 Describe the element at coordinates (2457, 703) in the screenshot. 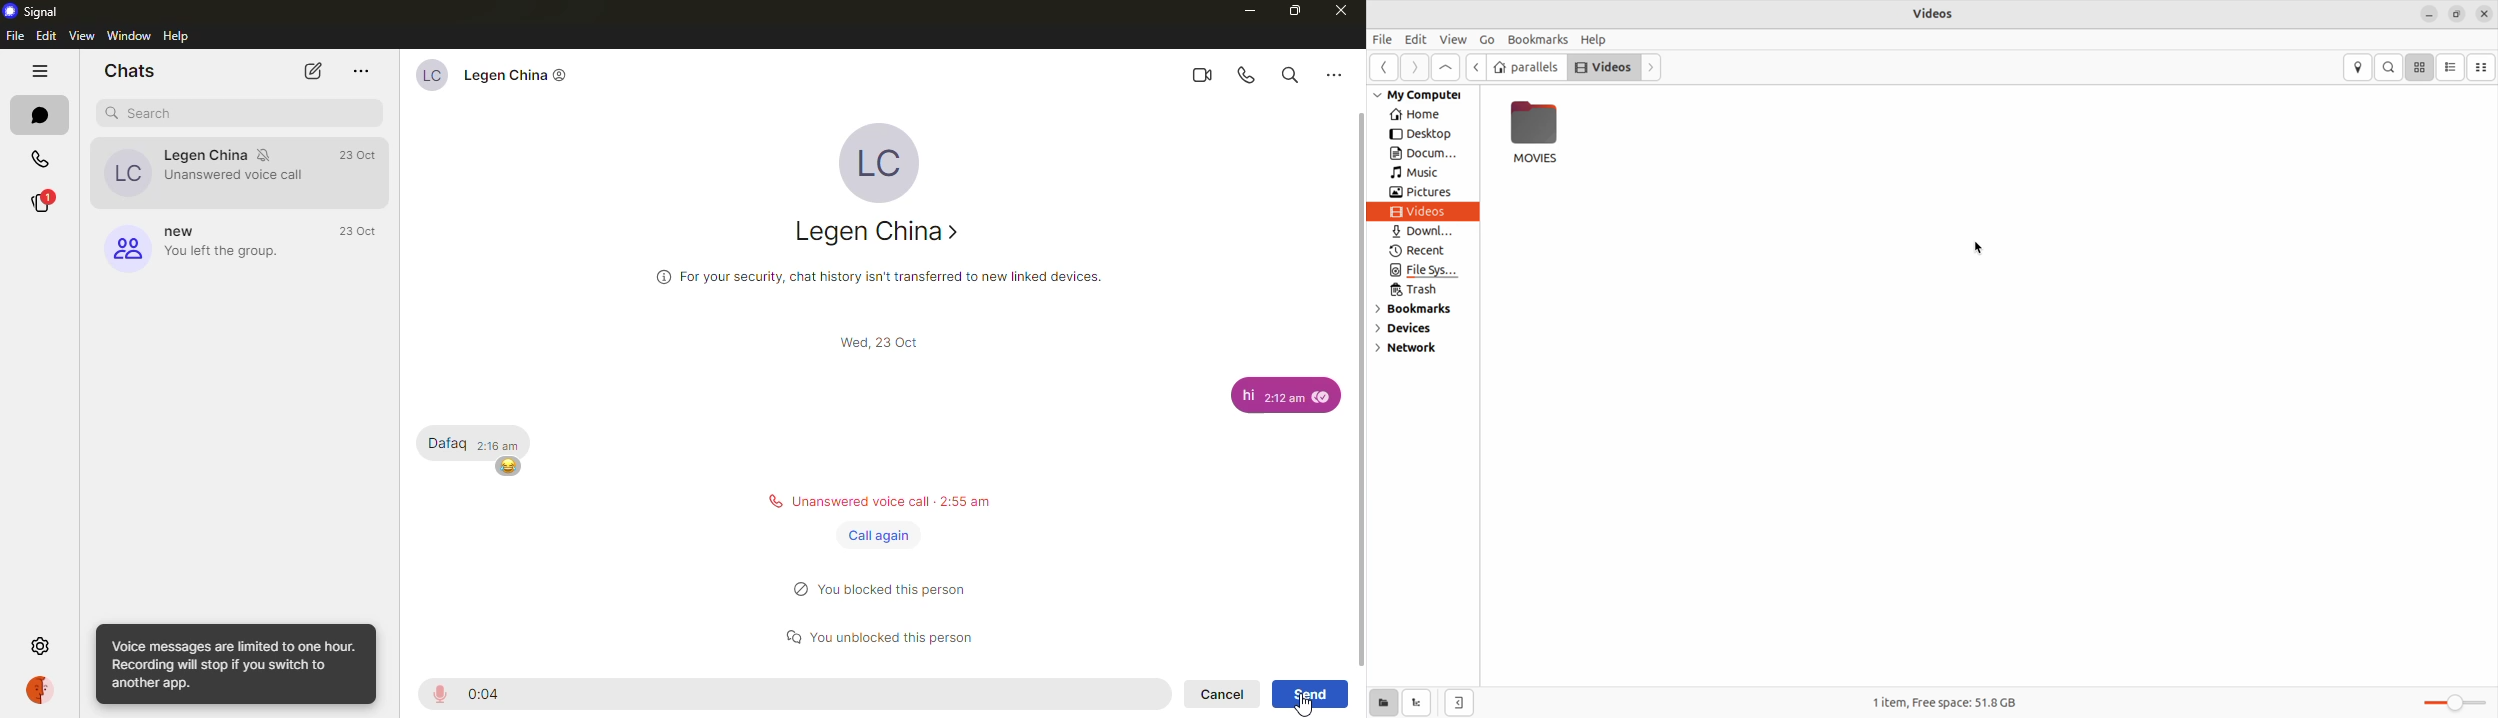

I see `toggle zoom` at that location.